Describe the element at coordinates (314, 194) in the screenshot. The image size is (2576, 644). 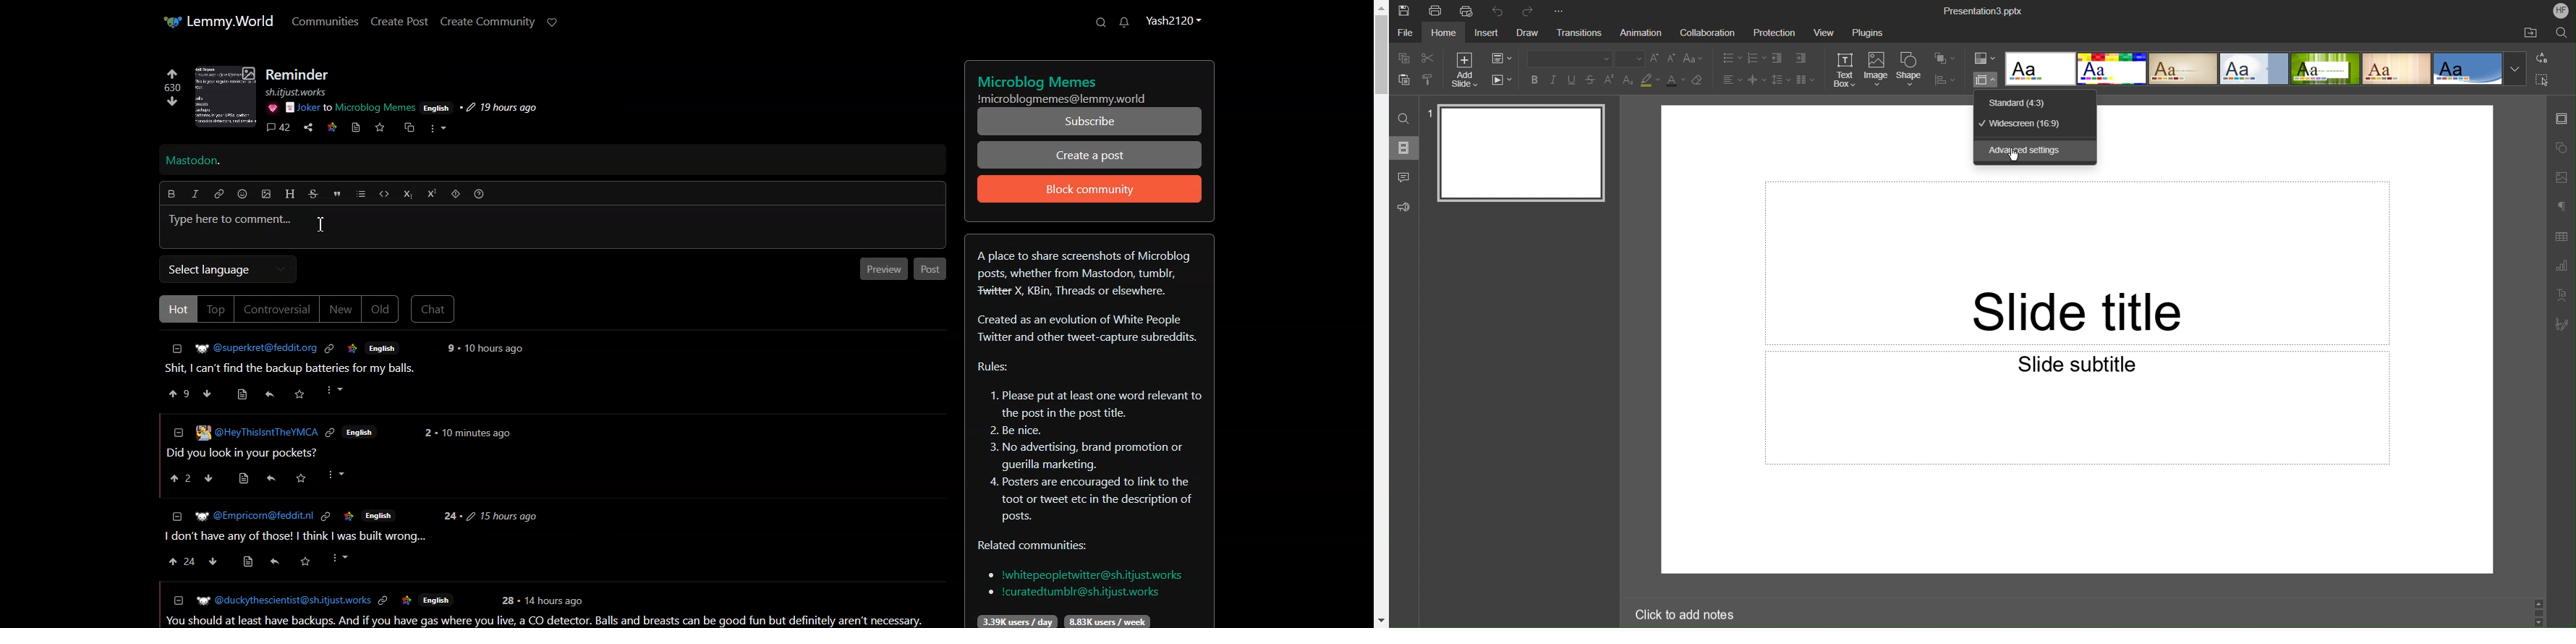
I see `Strikethrough` at that location.